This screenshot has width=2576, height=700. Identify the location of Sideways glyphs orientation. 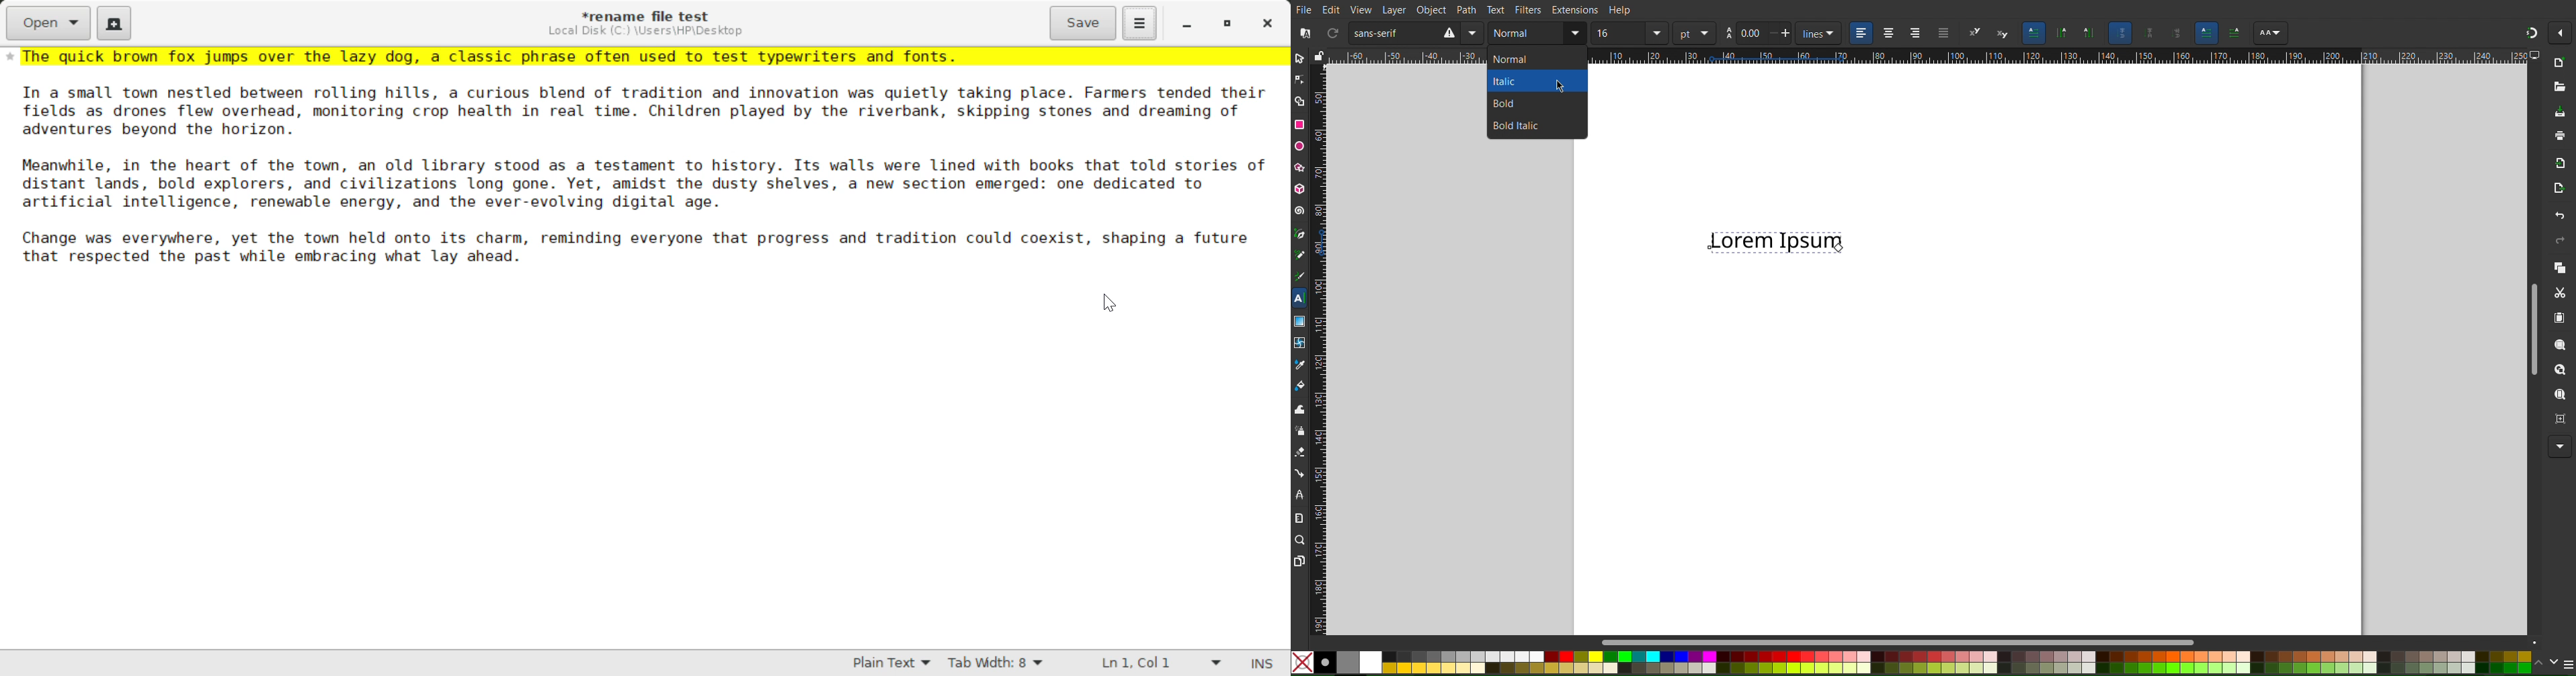
(2179, 33).